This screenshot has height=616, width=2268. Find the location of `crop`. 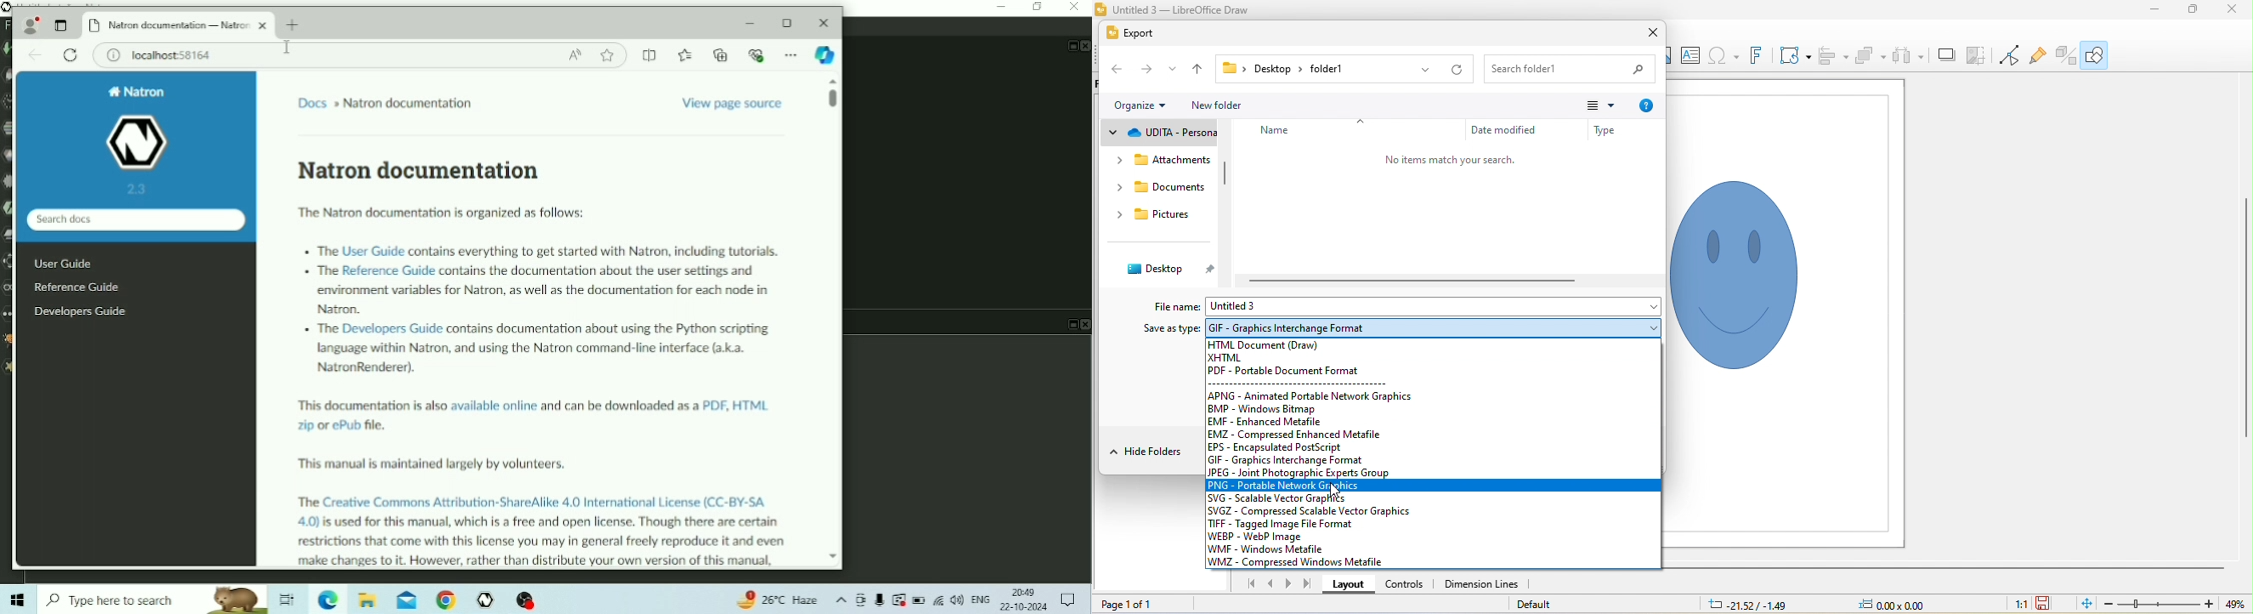

crop is located at coordinates (1978, 55).